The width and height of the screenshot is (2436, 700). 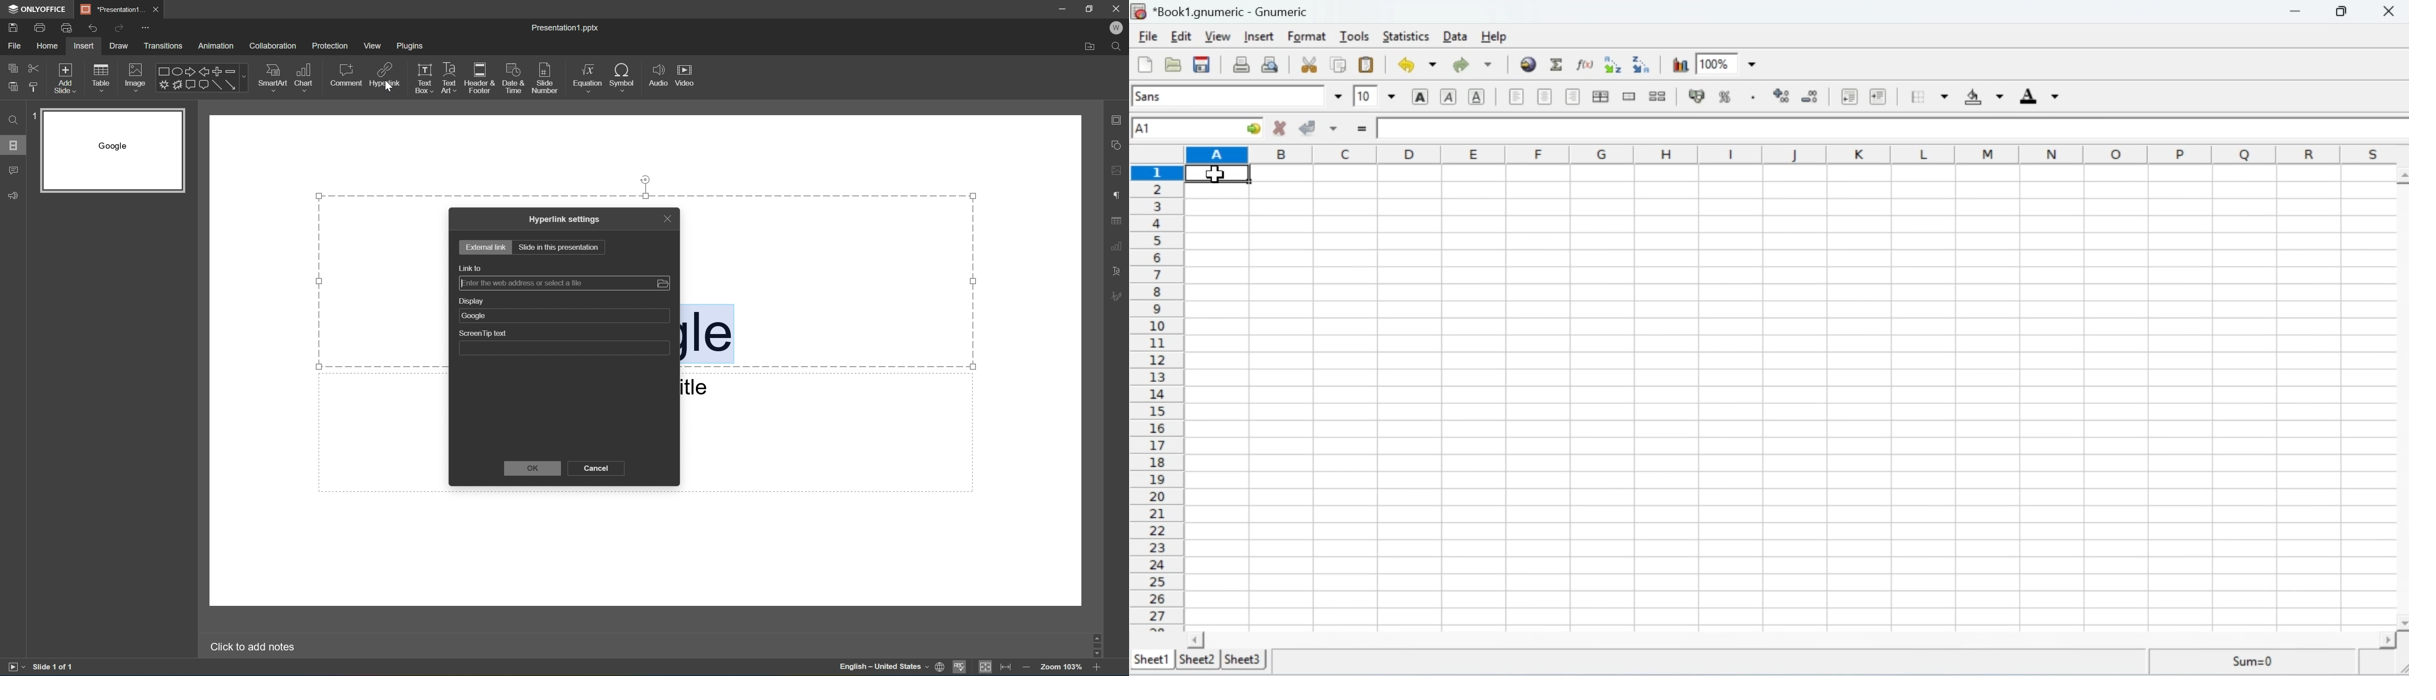 What do you see at coordinates (515, 76) in the screenshot?
I see `Date and time` at bounding box center [515, 76].